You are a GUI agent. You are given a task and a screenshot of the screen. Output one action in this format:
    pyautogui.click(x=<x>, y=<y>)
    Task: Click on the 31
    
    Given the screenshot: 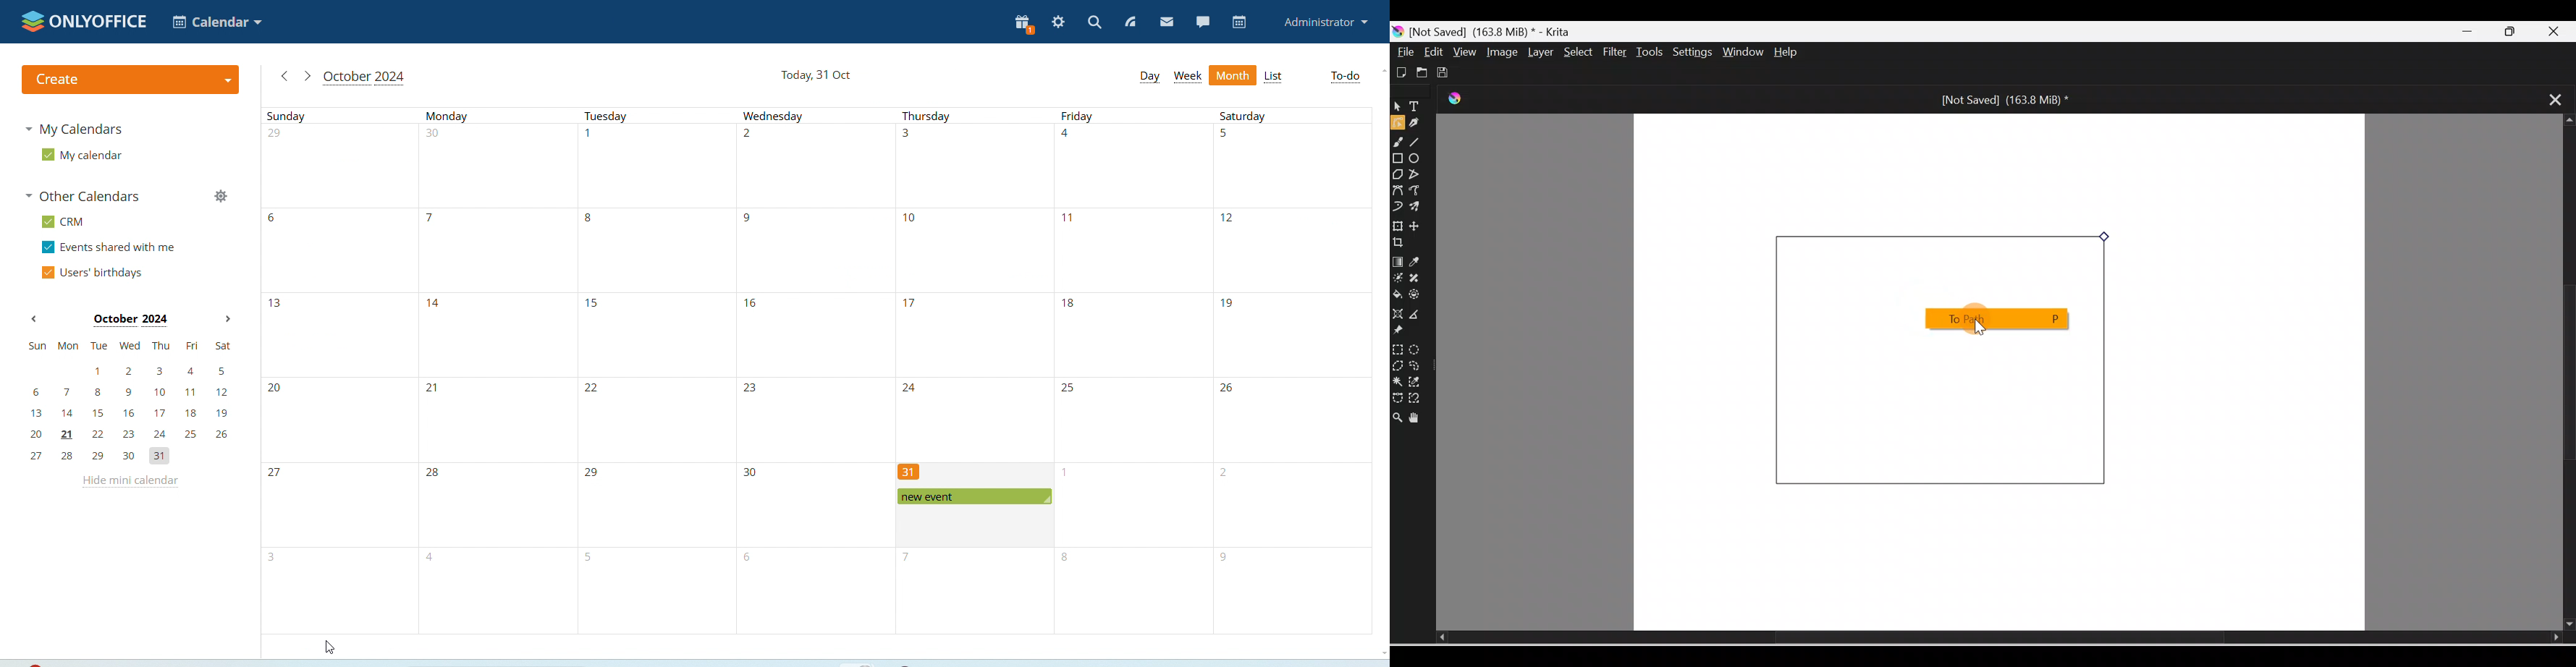 What is the action you would take?
    pyautogui.click(x=914, y=472)
    